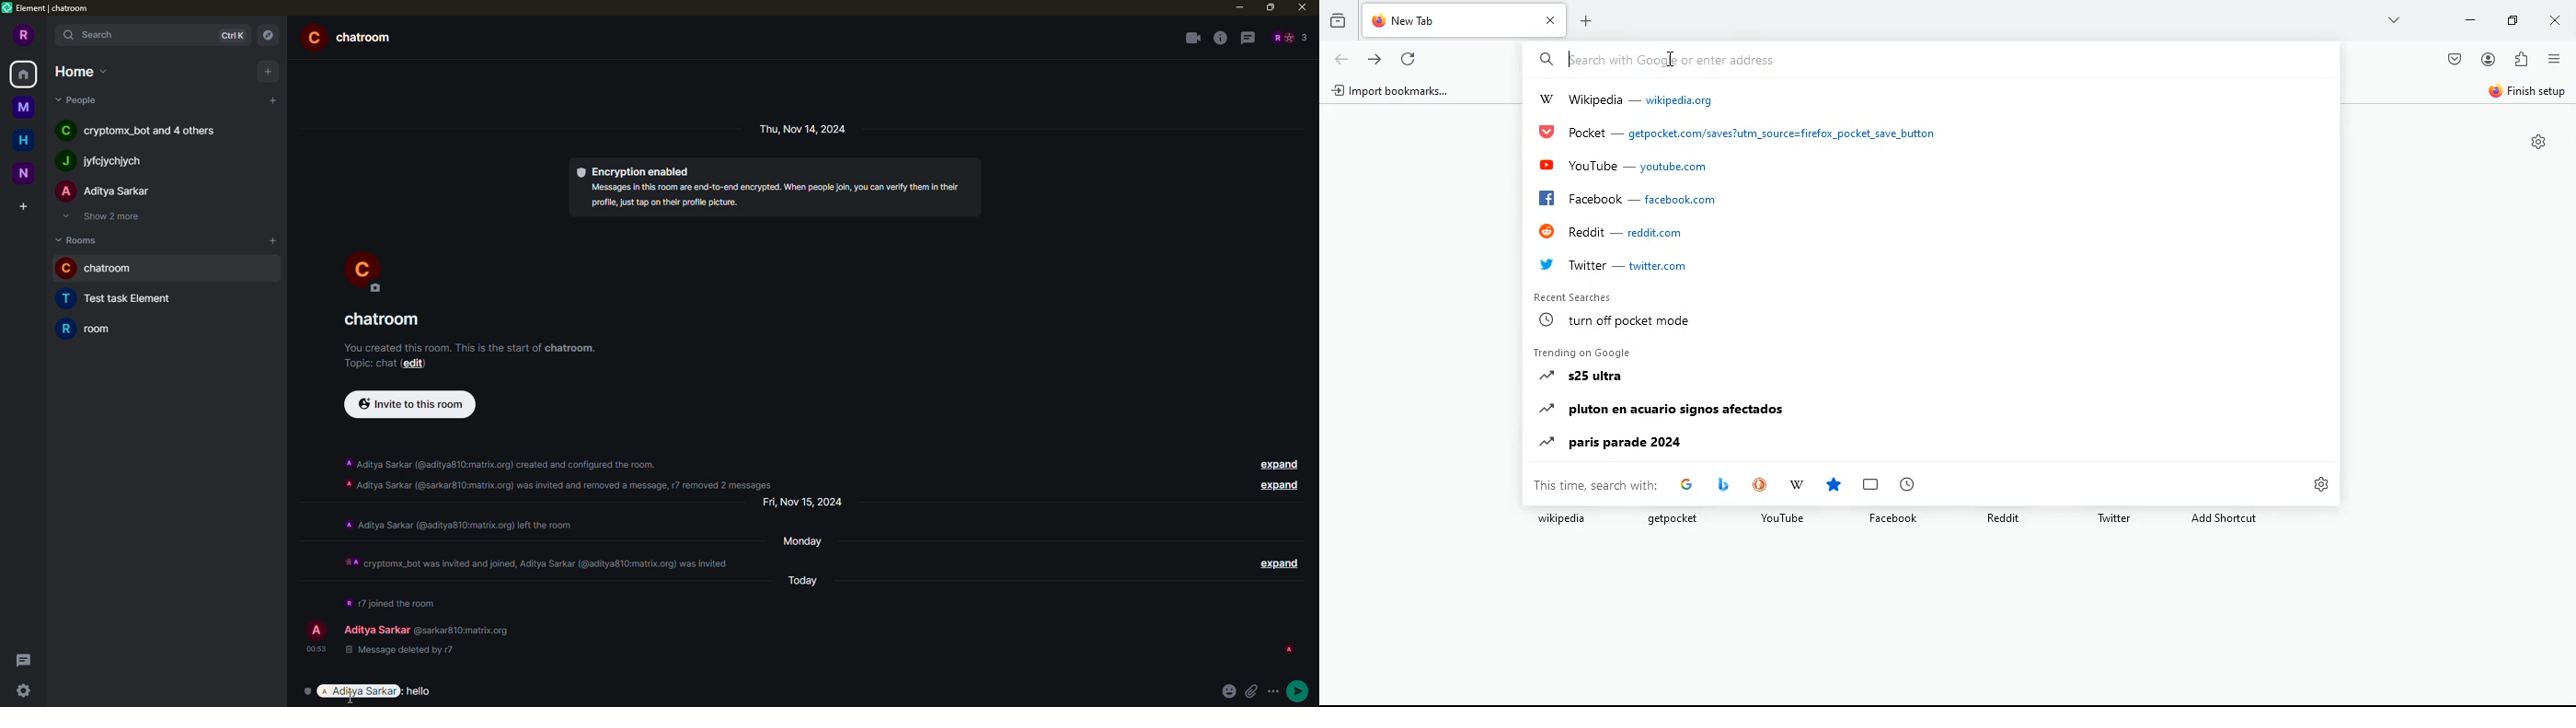  What do you see at coordinates (2005, 518) in the screenshot?
I see `Reddit` at bounding box center [2005, 518].